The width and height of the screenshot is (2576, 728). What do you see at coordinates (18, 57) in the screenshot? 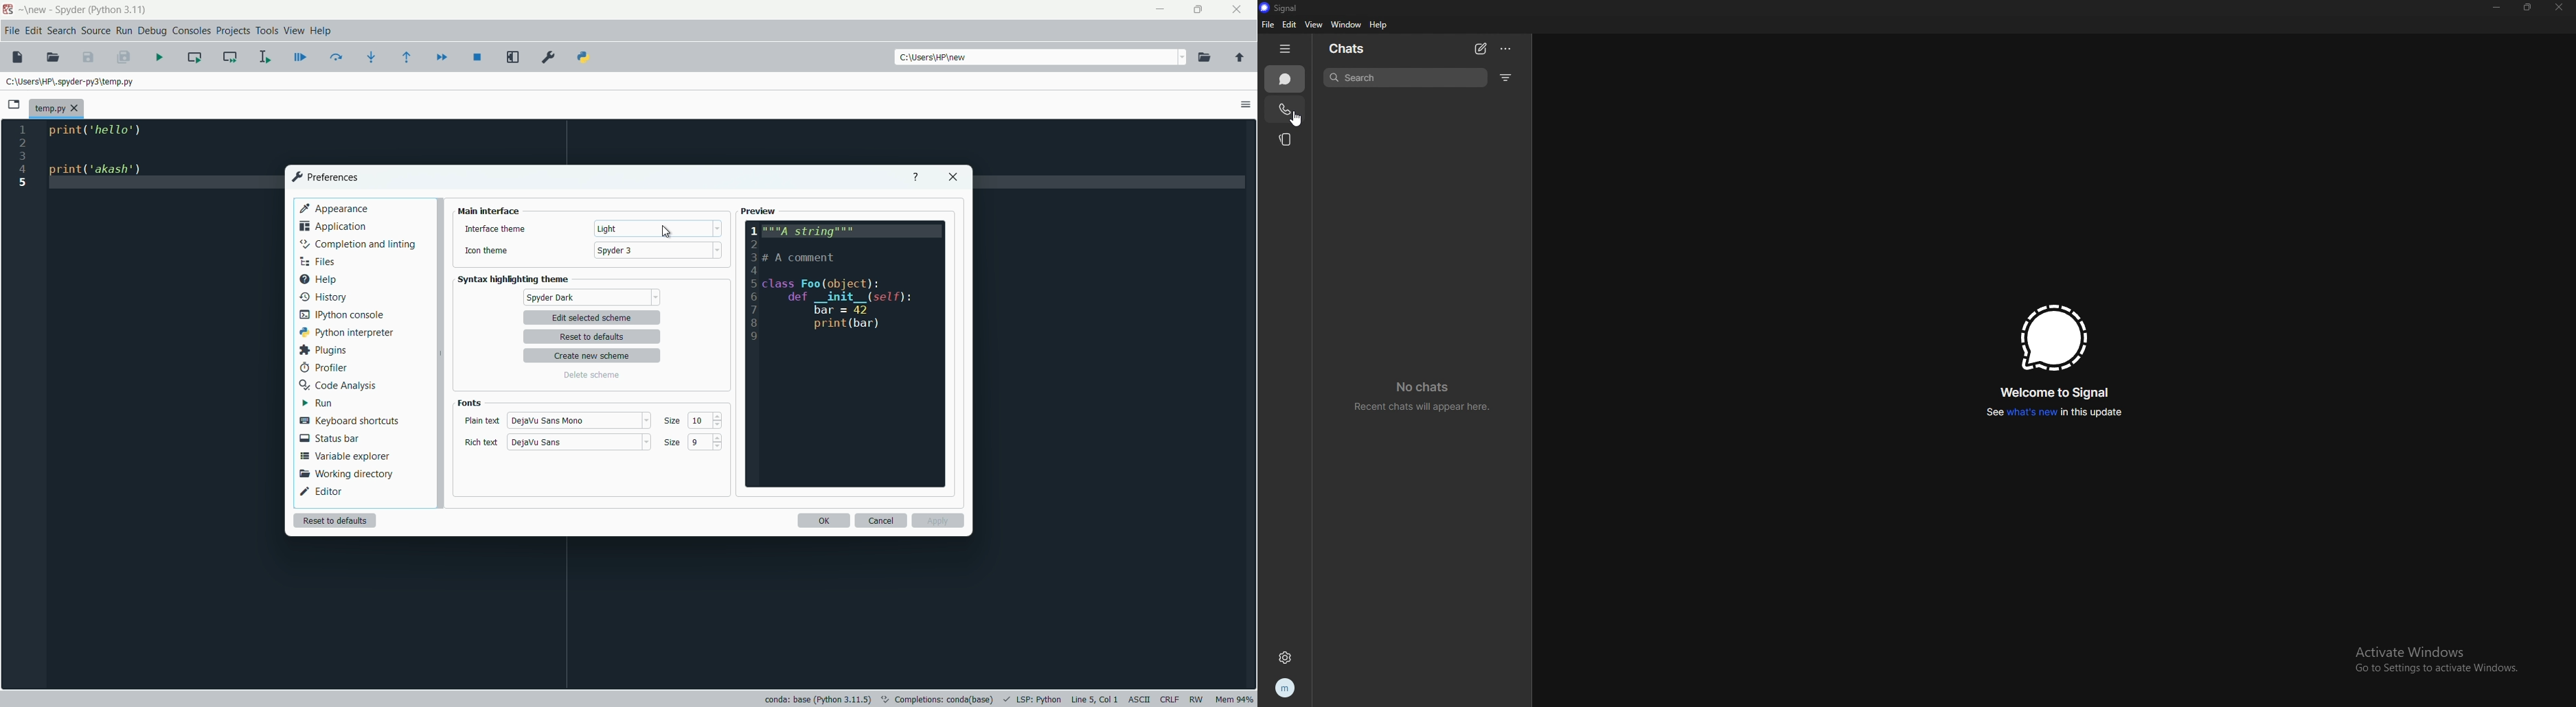
I see `new file` at bounding box center [18, 57].